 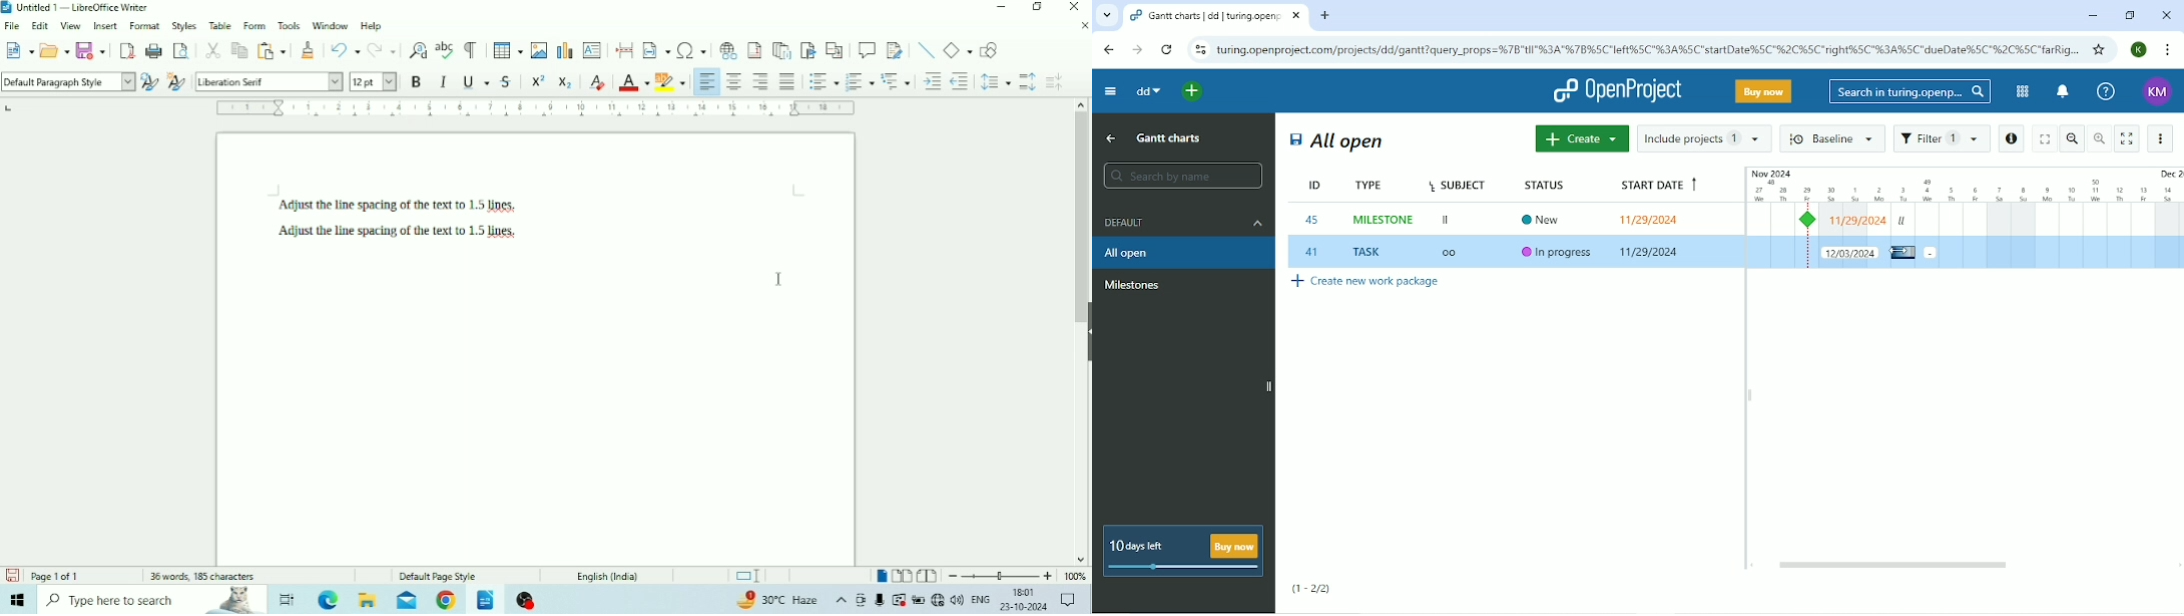 What do you see at coordinates (778, 600) in the screenshot?
I see `Temperature` at bounding box center [778, 600].